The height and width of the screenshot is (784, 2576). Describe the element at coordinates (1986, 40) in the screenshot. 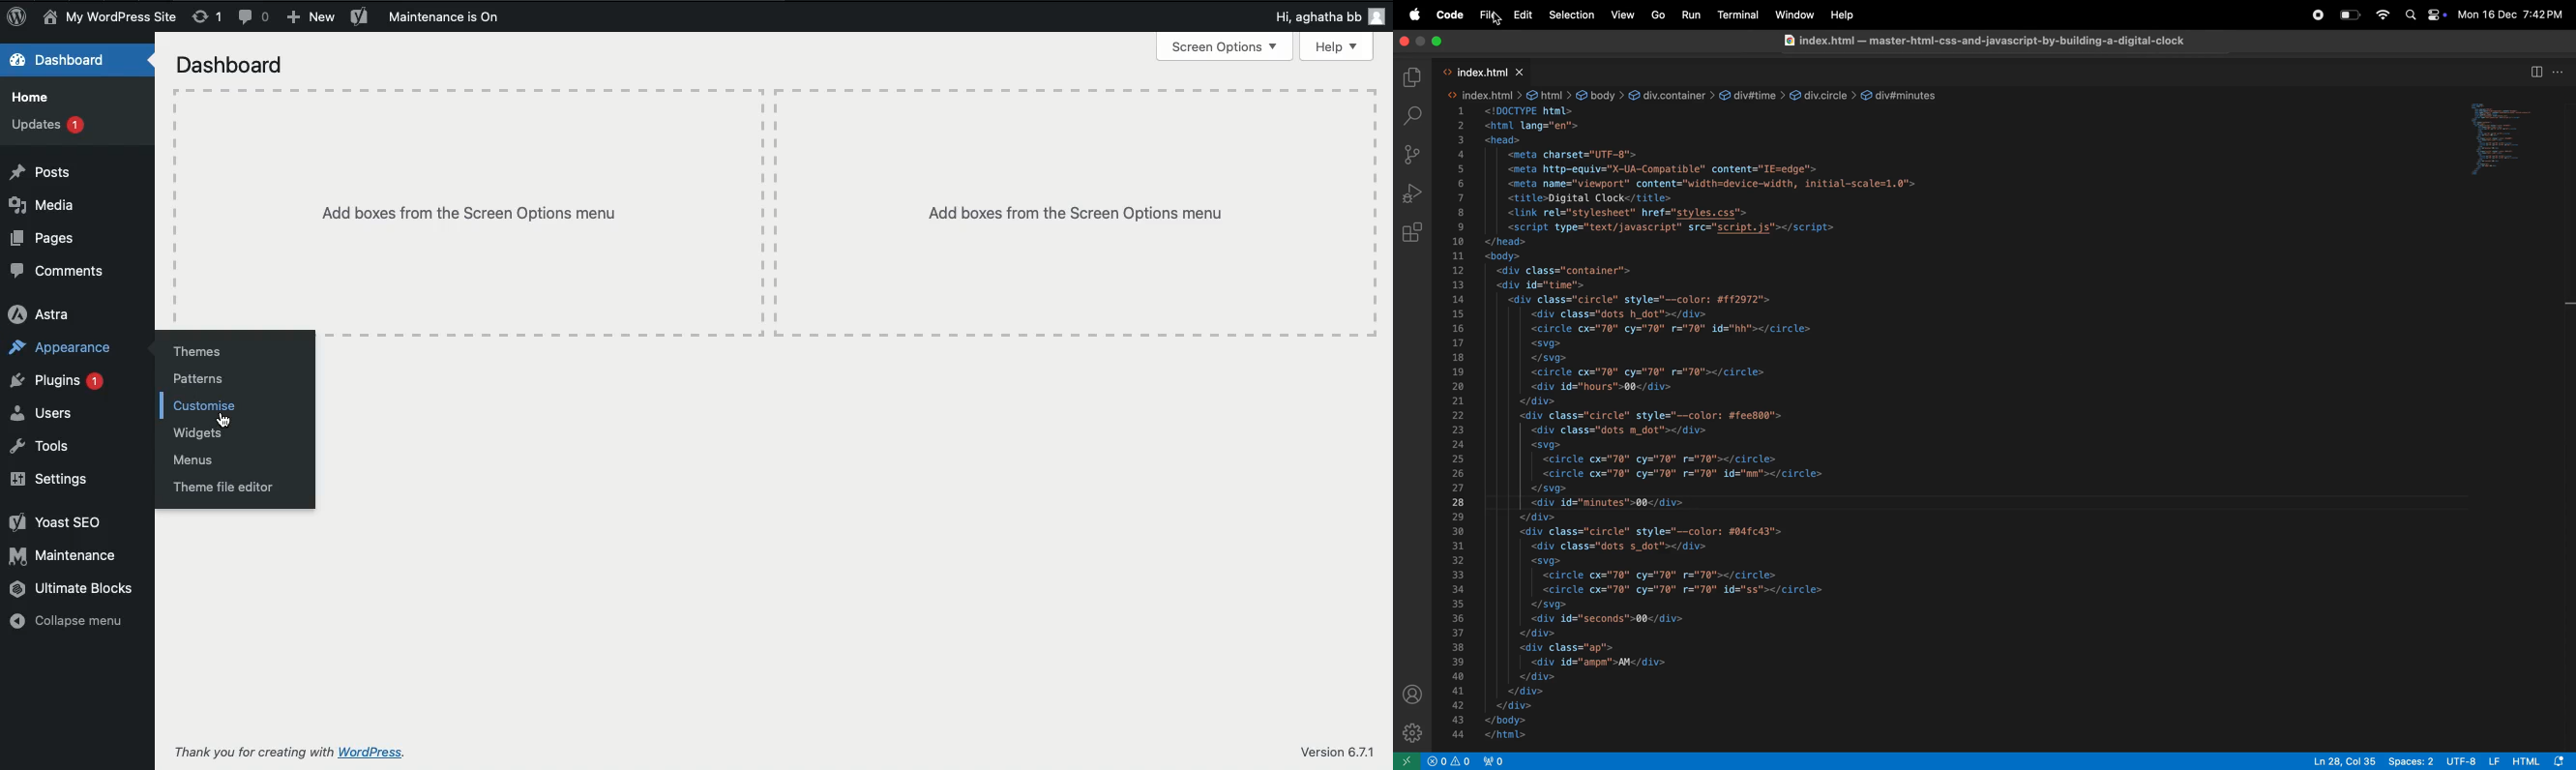

I see `index.html — master-html-css-and-javascript-by-building-a-digital-clock` at that location.